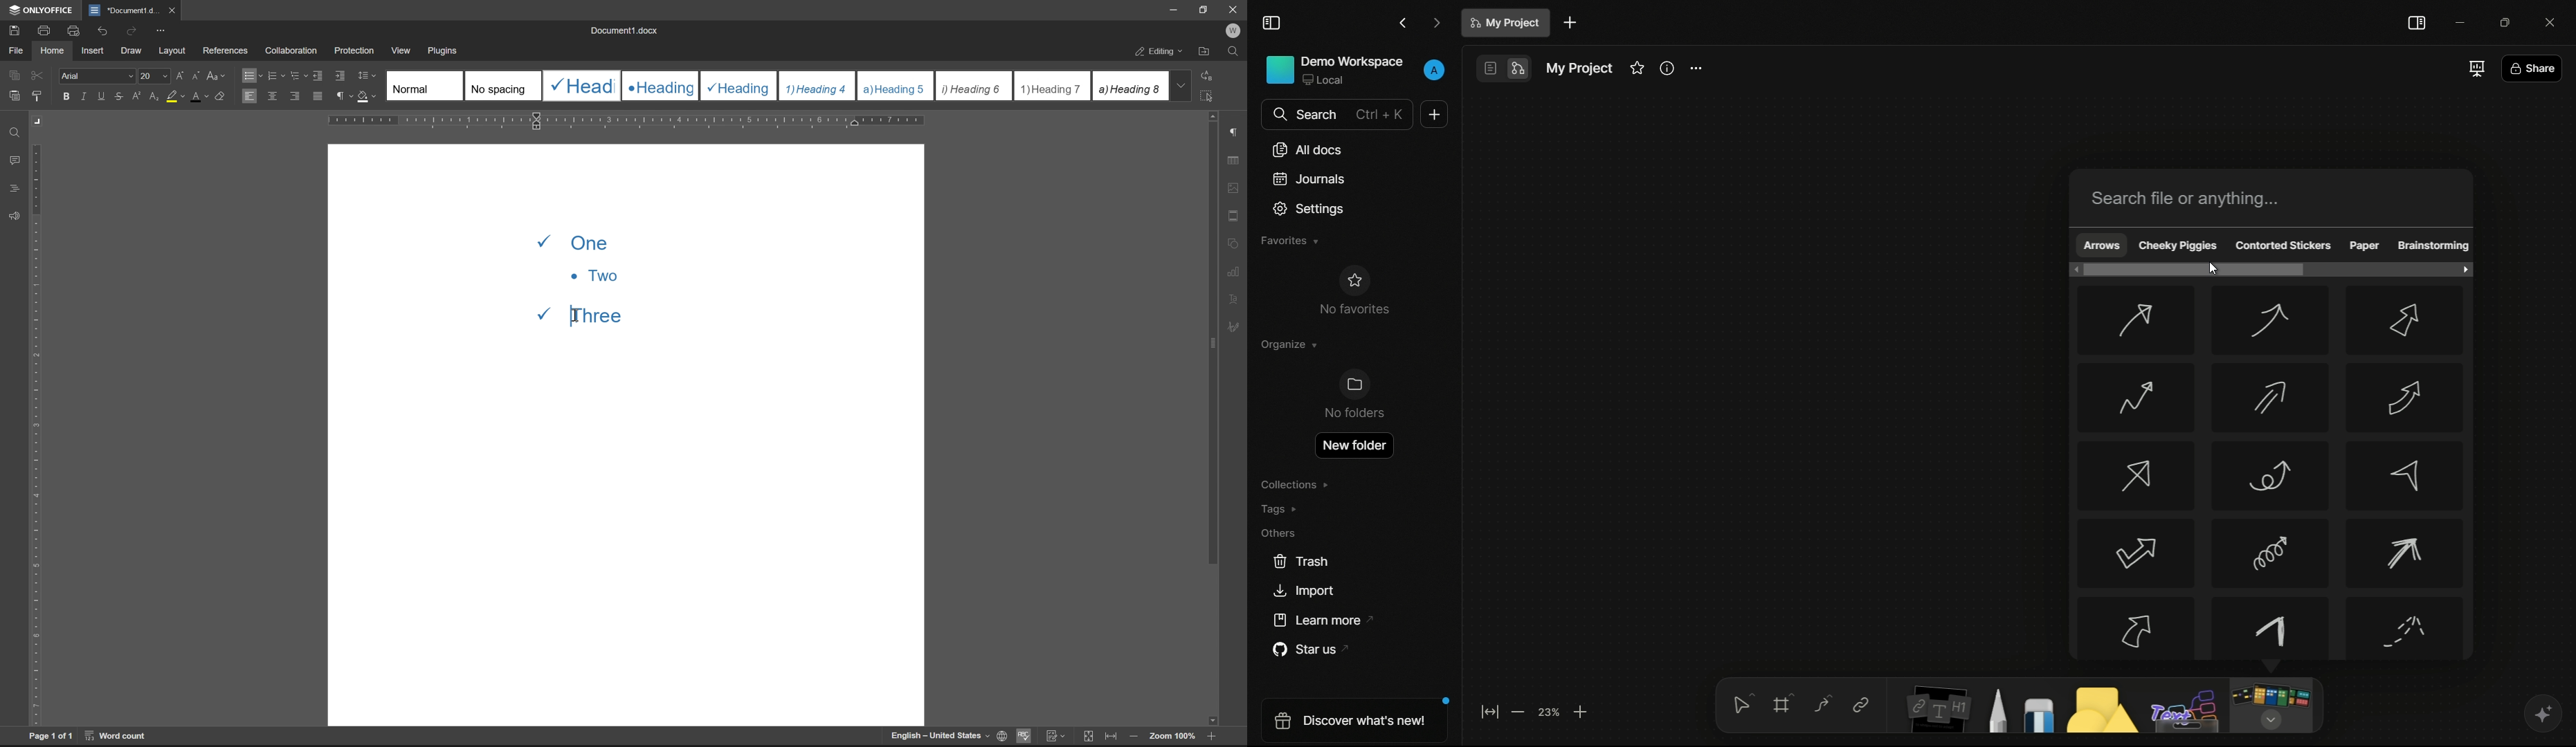  I want to click on cut, so click(38, 75).